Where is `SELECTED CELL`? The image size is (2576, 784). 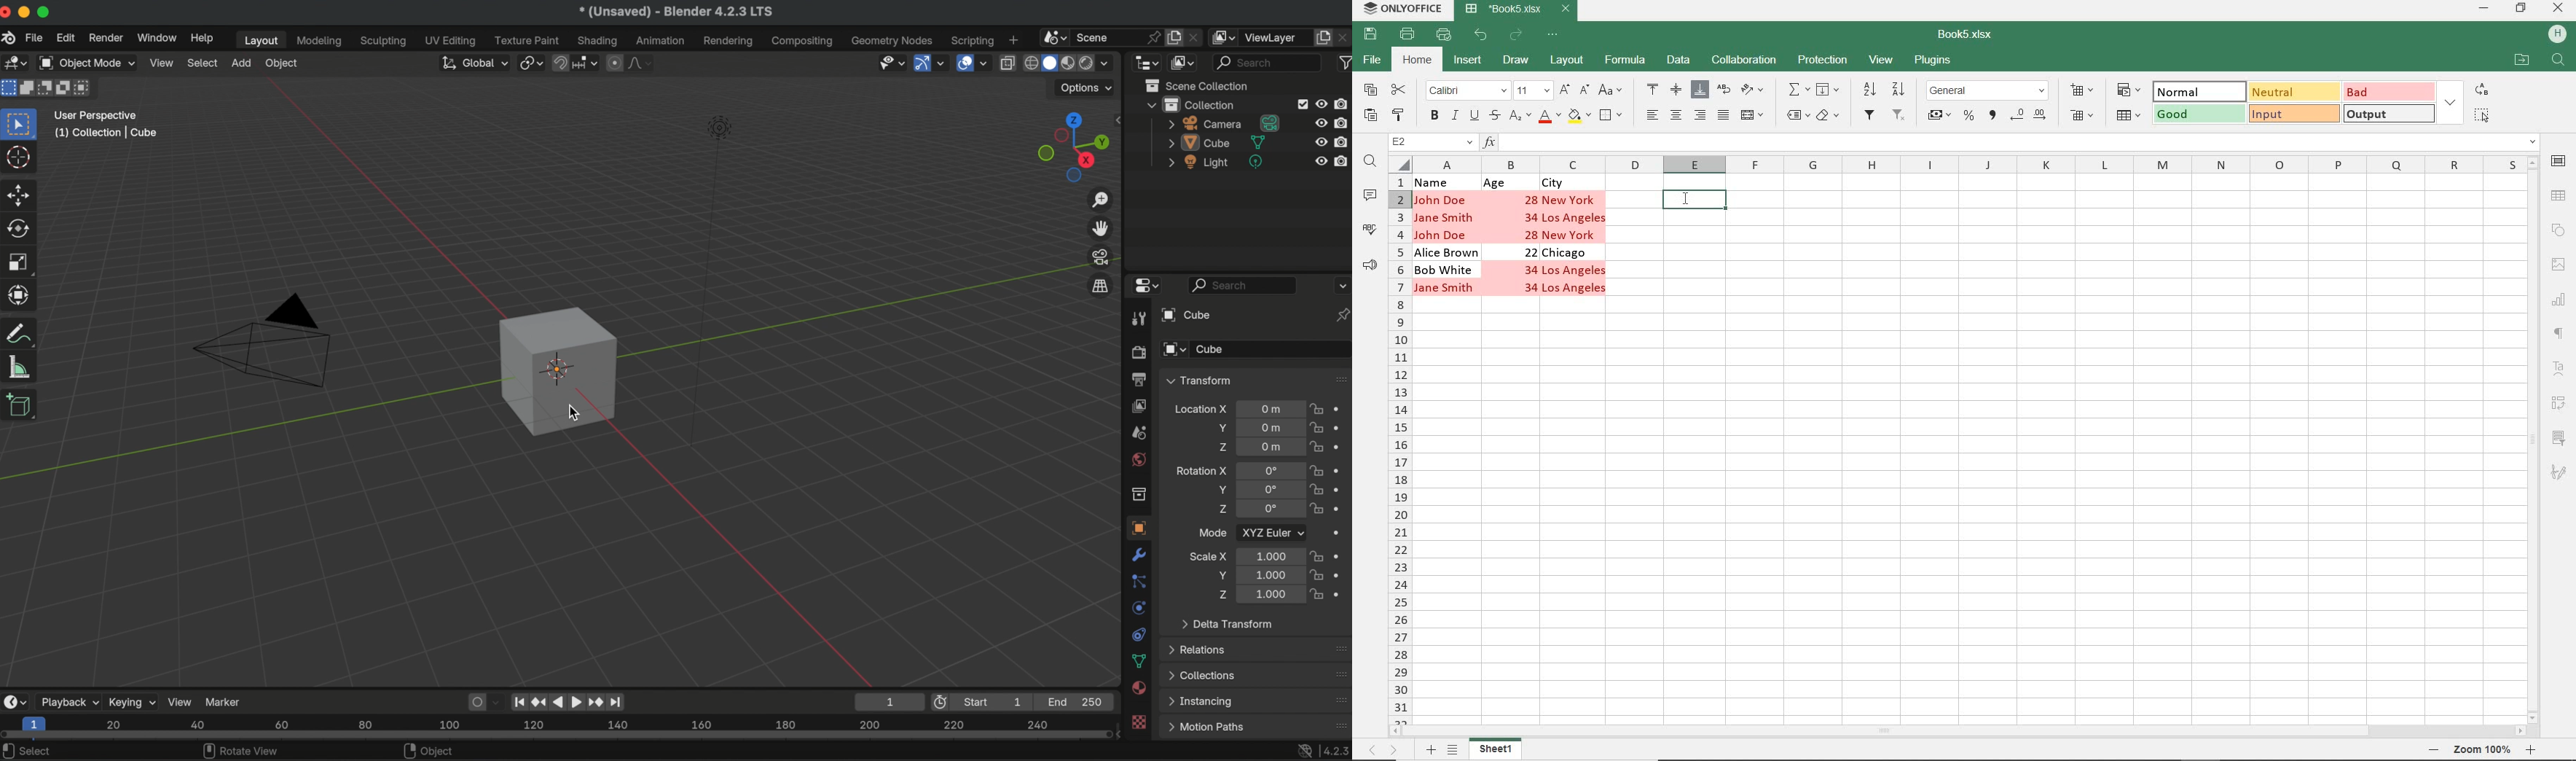
SELECTED CELL is located at coordinates (1701, 204).